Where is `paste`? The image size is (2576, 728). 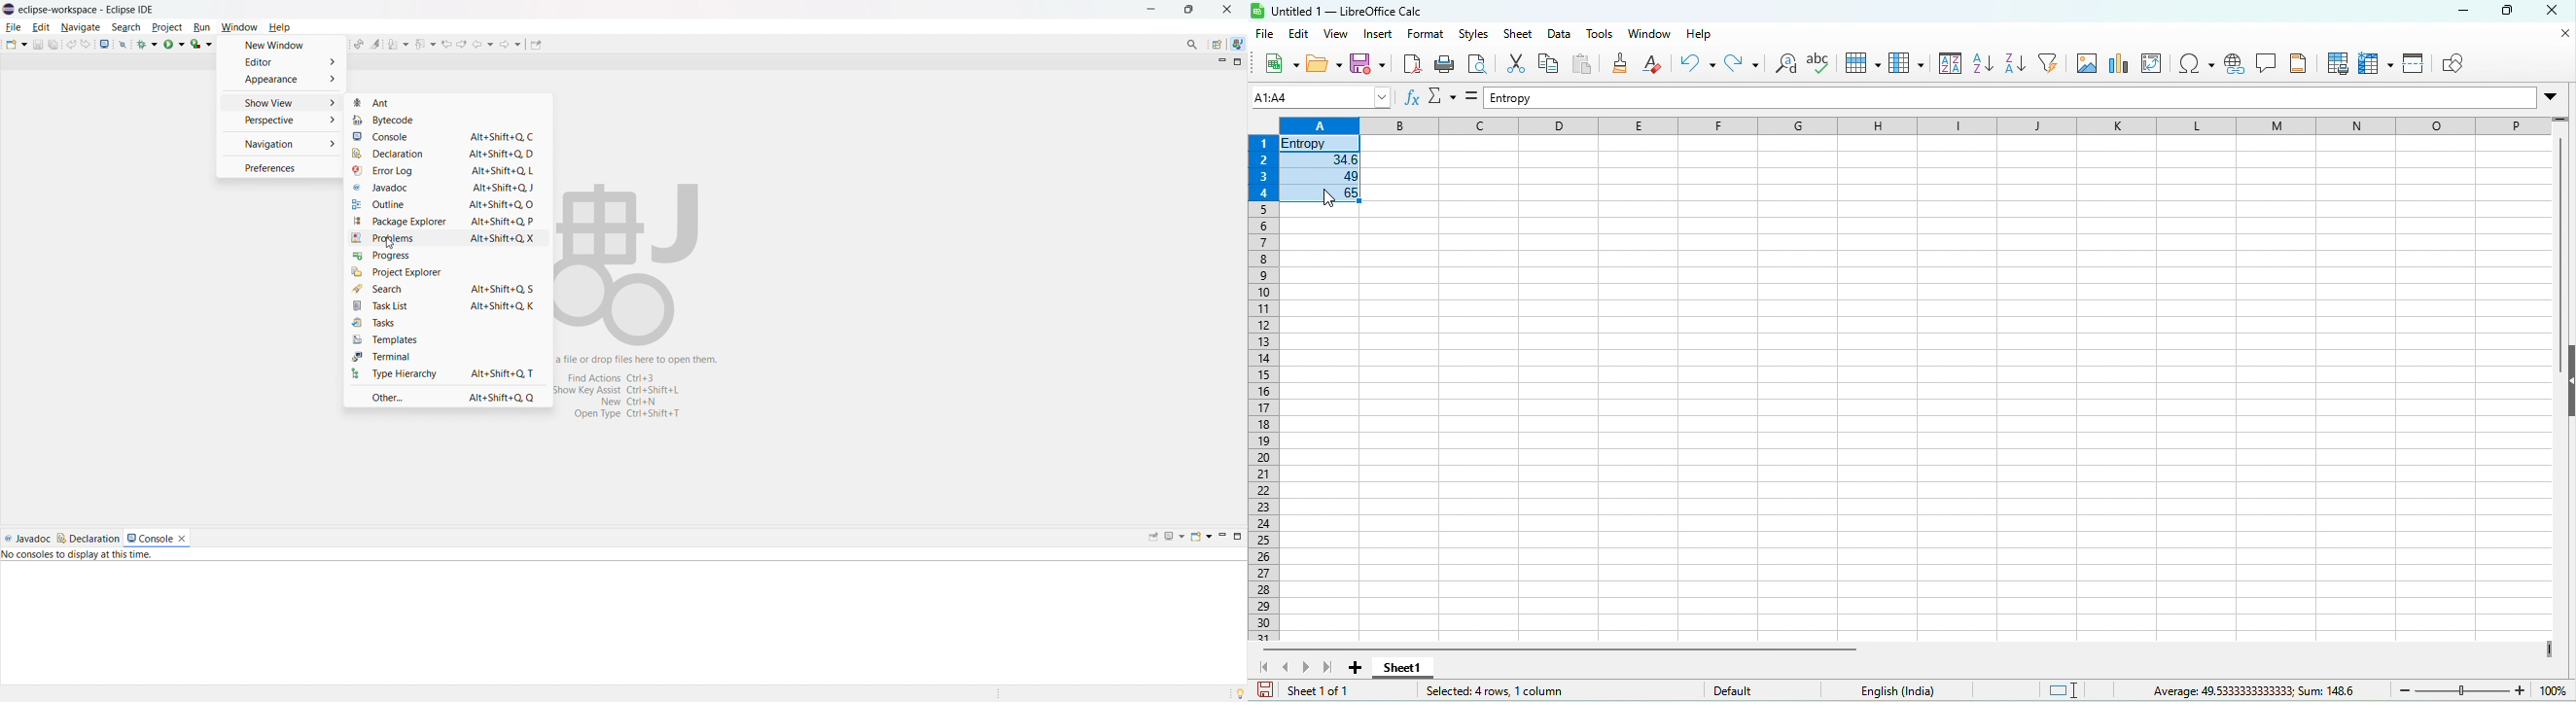
paste is located at coordinates (1583, 66).